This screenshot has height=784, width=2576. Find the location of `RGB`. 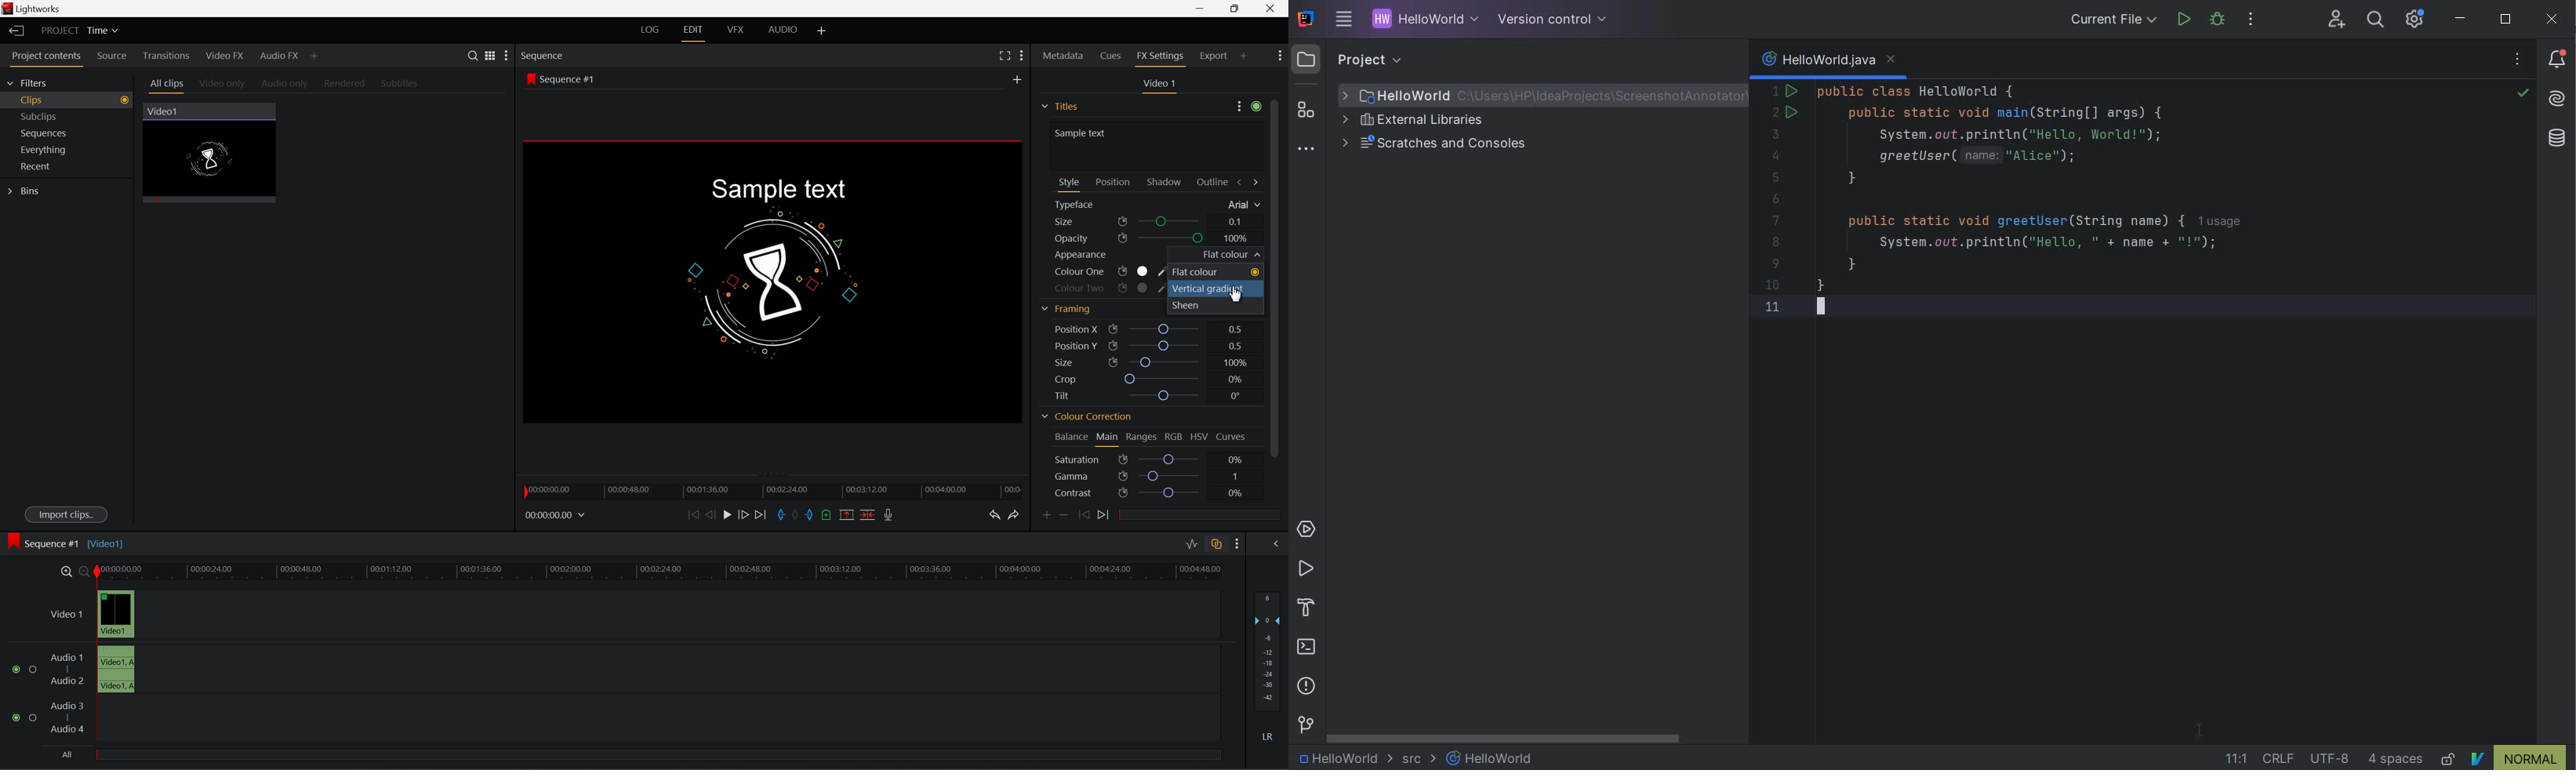

RGB is located at coordinates (1173, 436).